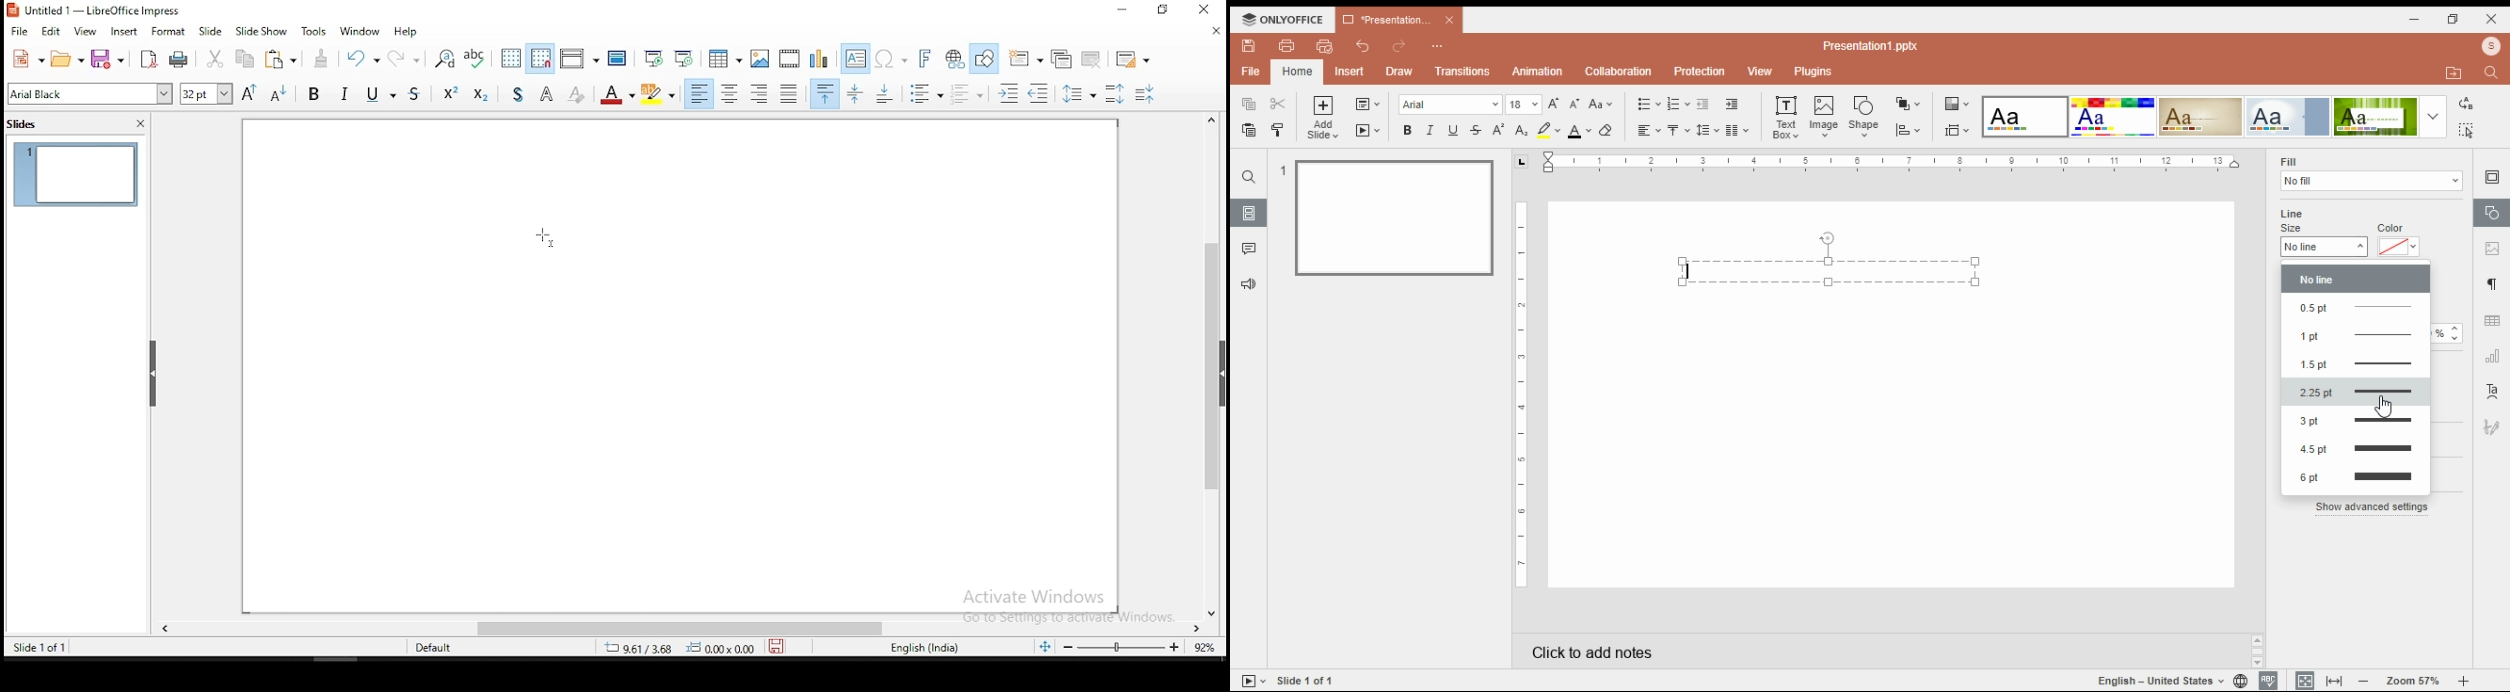  Describe the element at coordinates (1248, 177) in the screenshot. I see `find` at that location.